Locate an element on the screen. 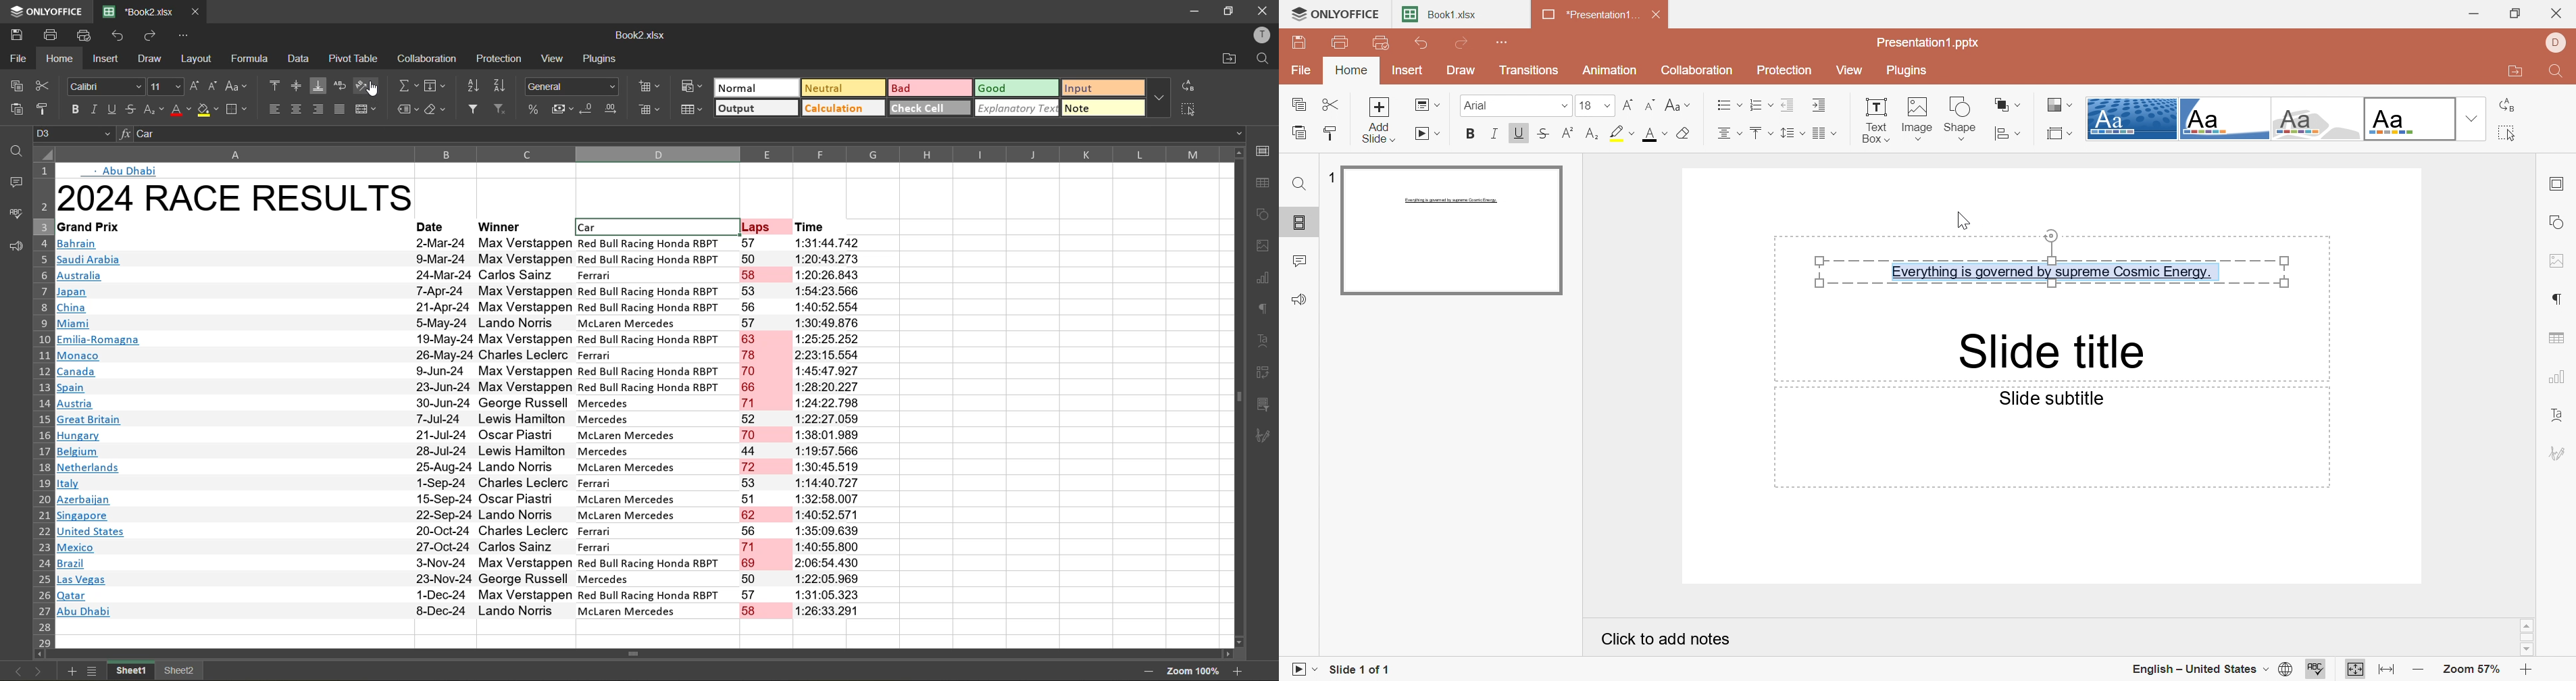 The image size is (2576, 700). percent is located at coordinates (534, 109).